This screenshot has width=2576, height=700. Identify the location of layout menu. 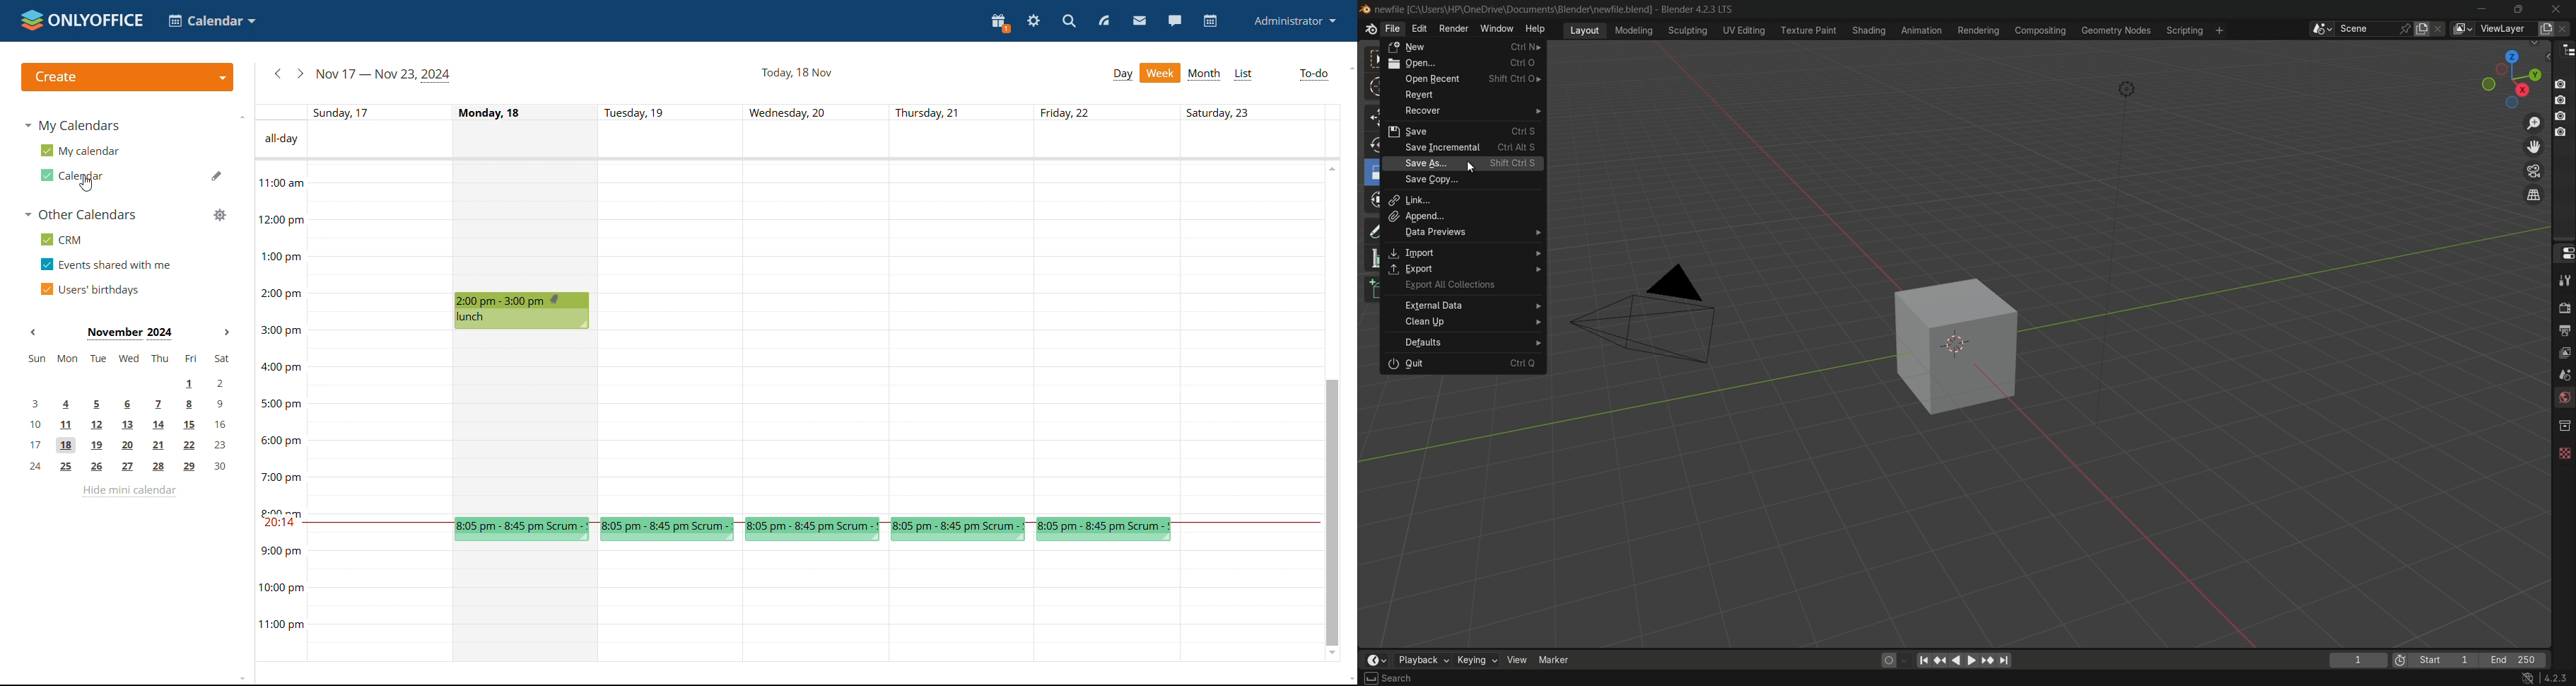
(1585, 29).